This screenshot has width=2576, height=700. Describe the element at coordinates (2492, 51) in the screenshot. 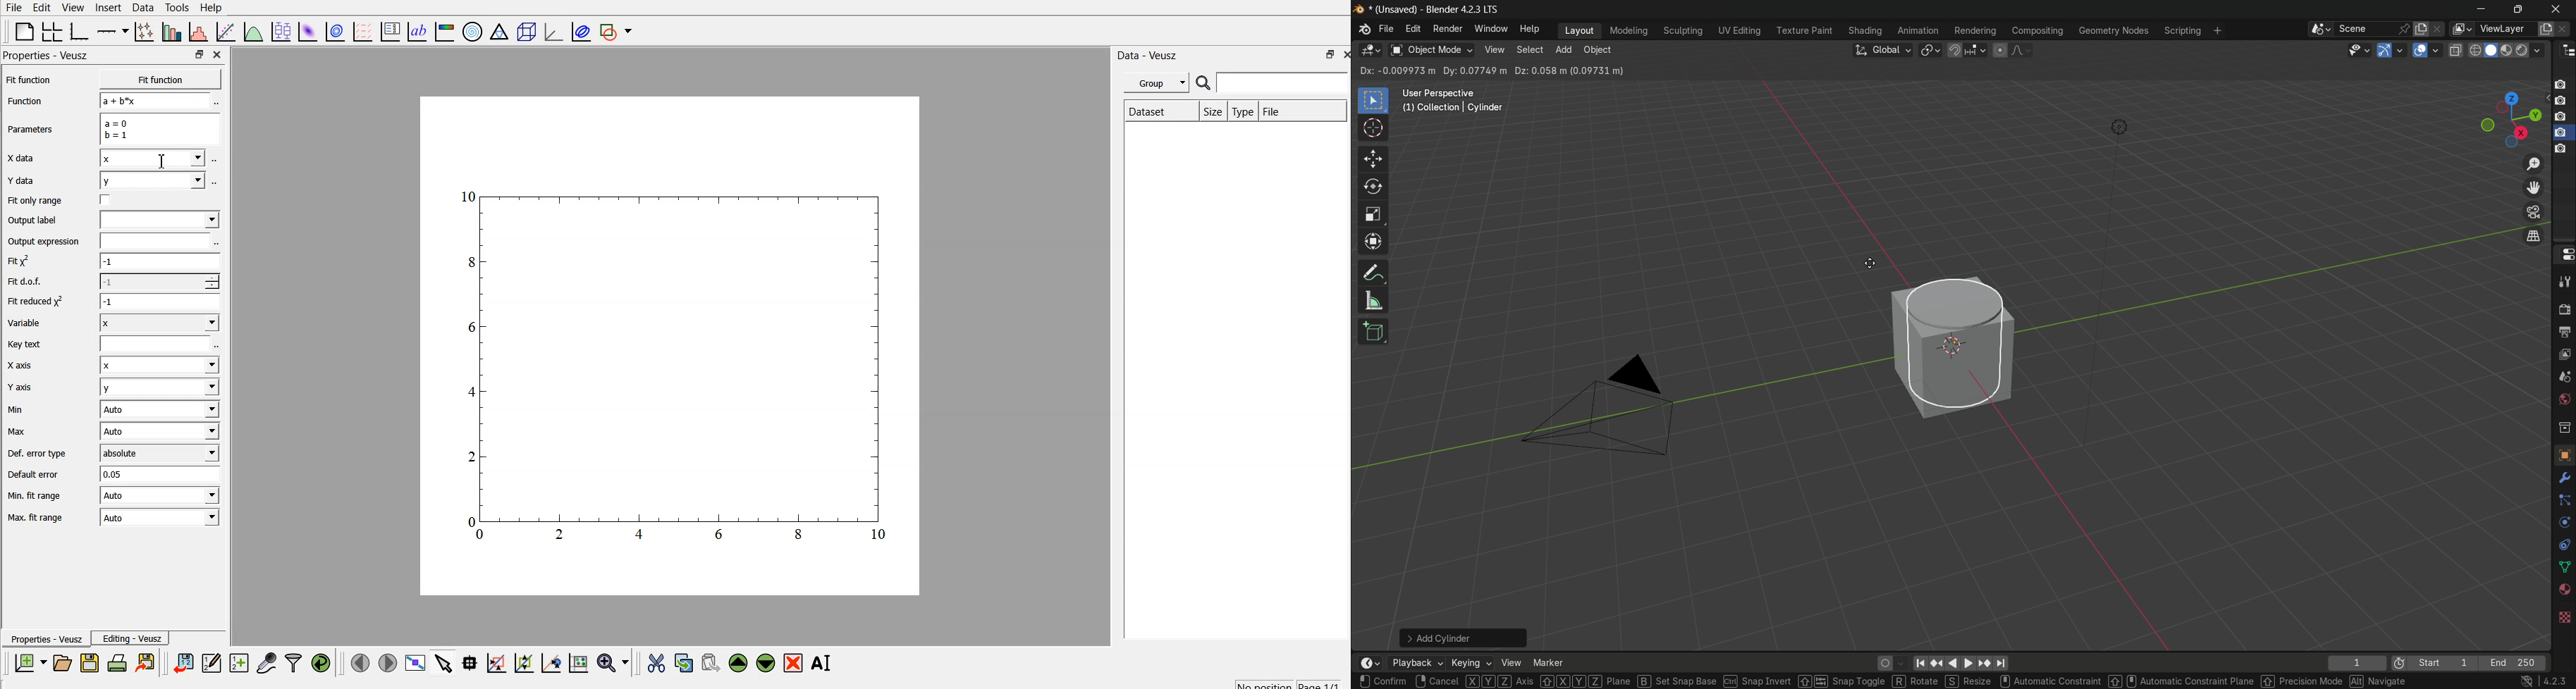

I see `solid` at that location.